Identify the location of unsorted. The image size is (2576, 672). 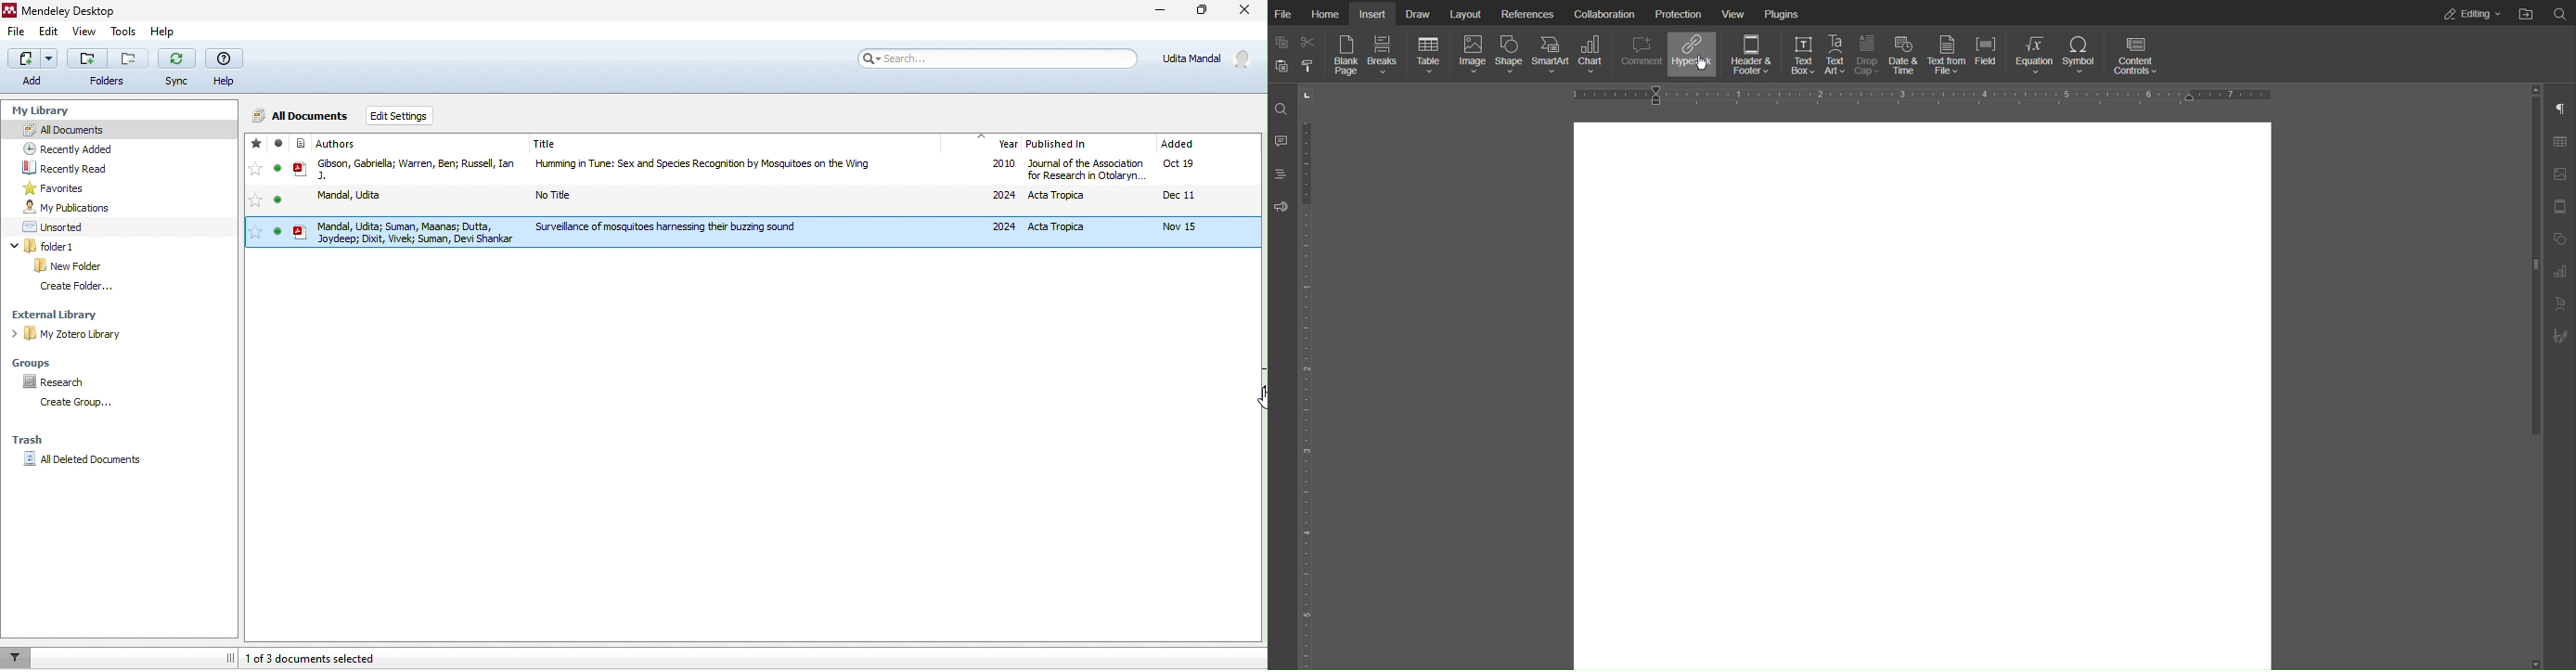
(59, 228).